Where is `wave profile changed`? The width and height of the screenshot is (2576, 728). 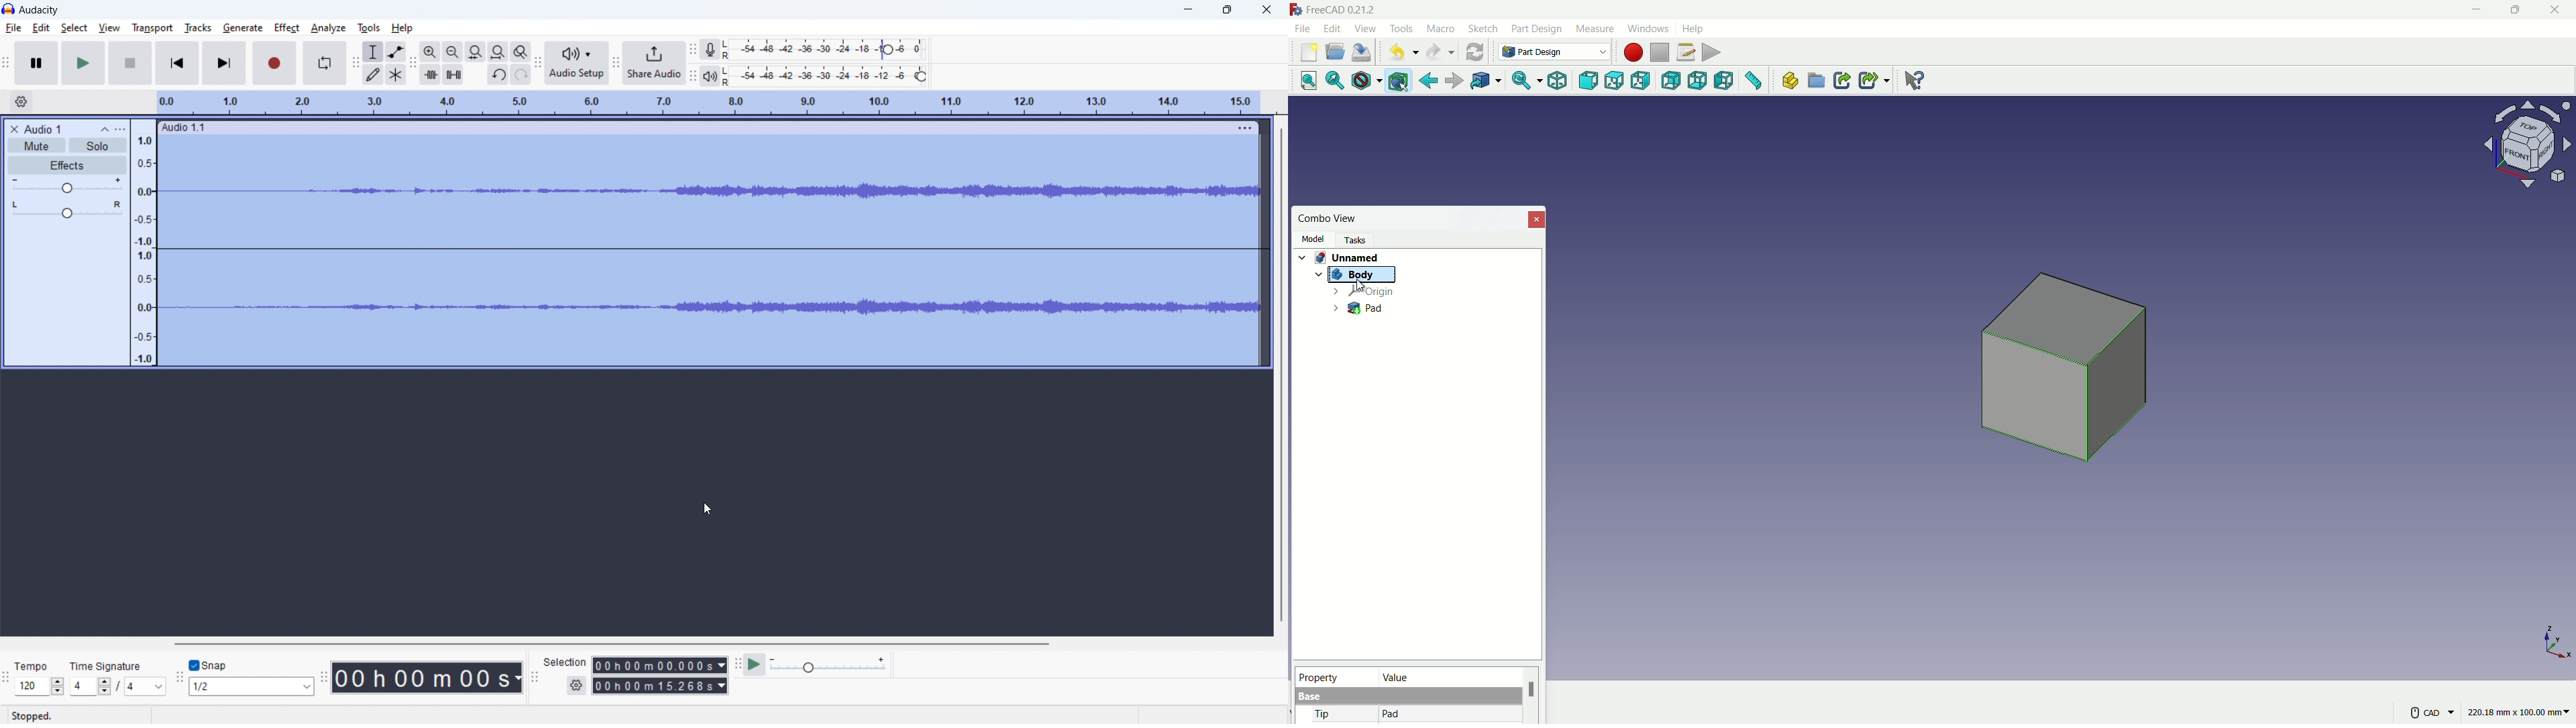
wave profile changed is located at coordinates (708, 191).